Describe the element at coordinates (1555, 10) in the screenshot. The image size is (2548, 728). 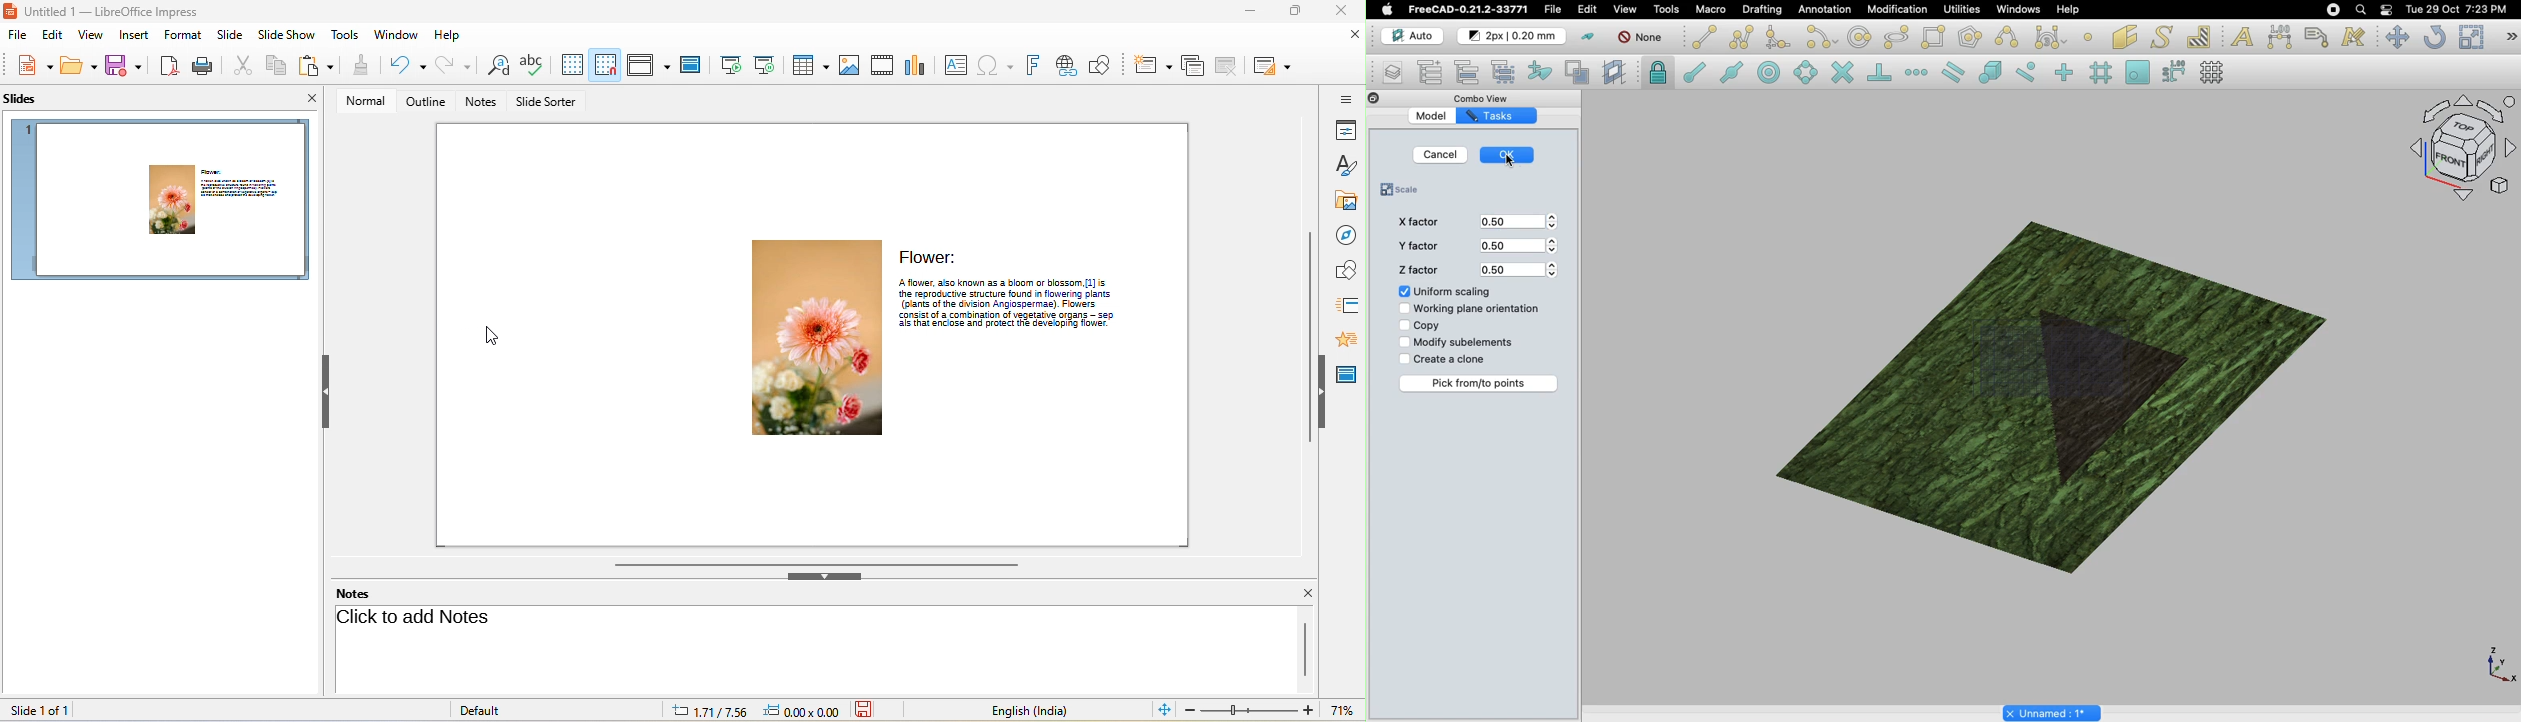
I see `File` at that location.